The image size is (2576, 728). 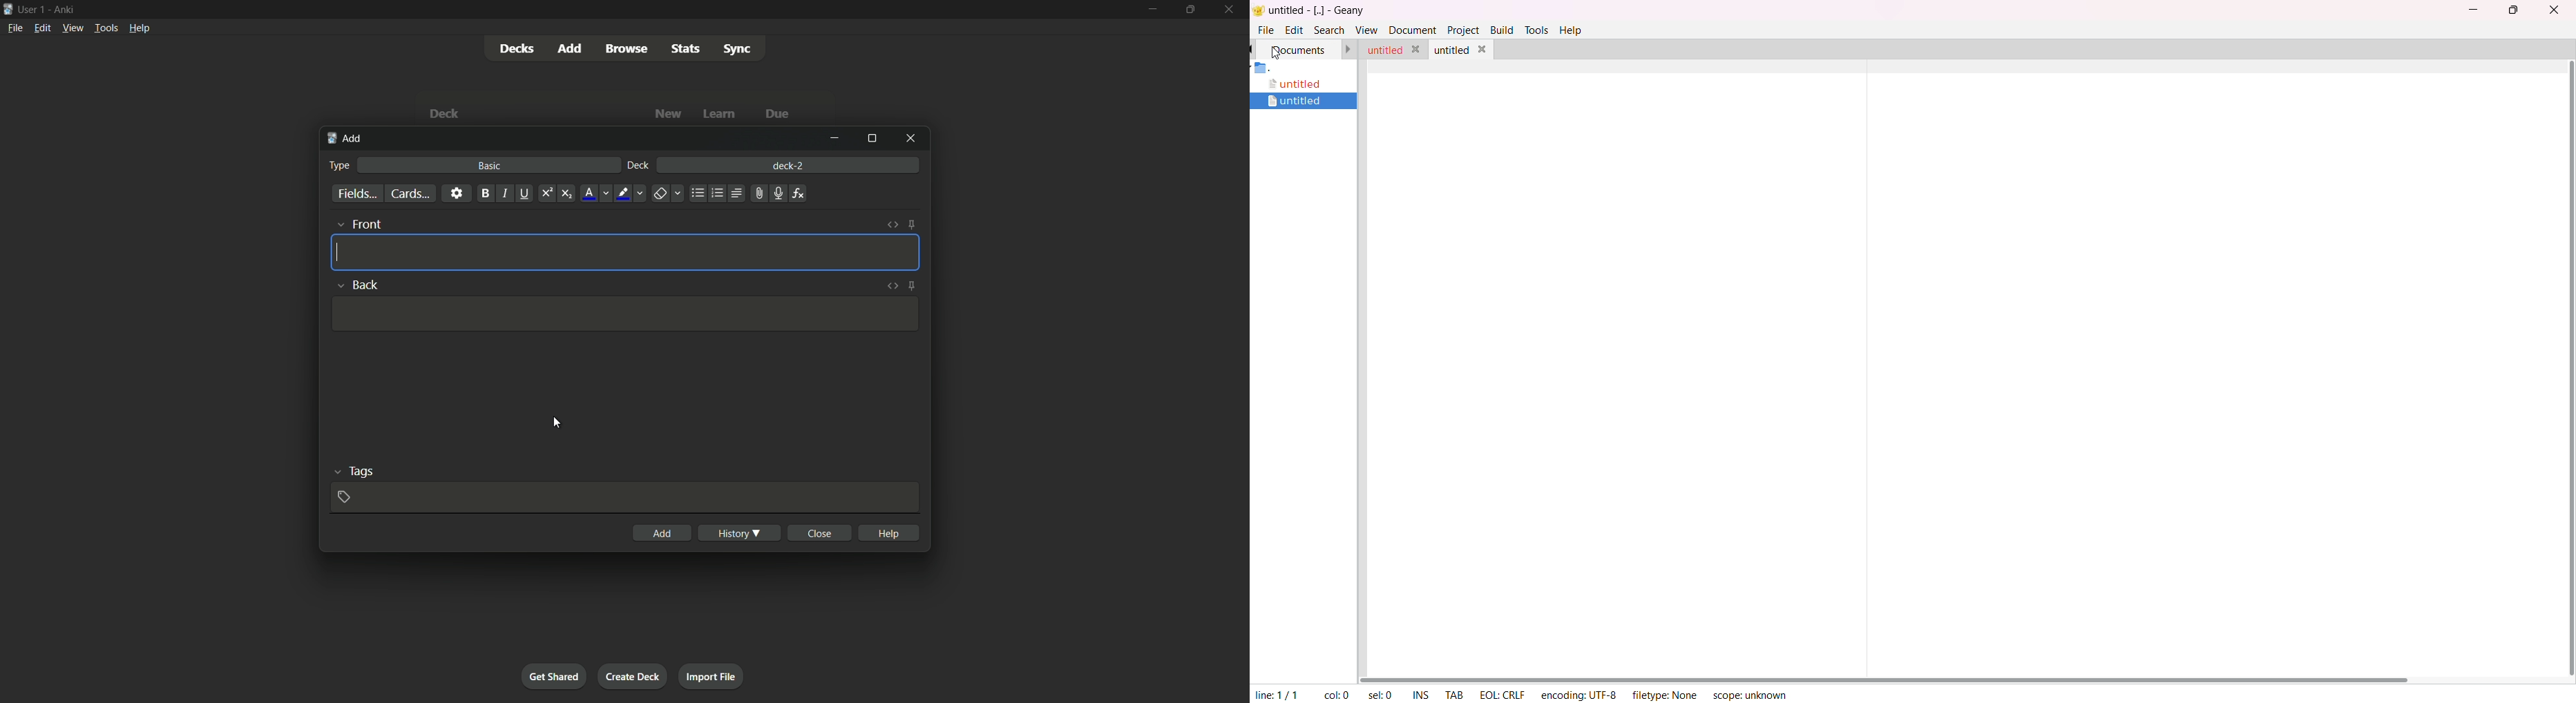 What do you see at coordinates (789, 164) in the screenshot?
I see `deck-2` at bounding box center [789, 164].